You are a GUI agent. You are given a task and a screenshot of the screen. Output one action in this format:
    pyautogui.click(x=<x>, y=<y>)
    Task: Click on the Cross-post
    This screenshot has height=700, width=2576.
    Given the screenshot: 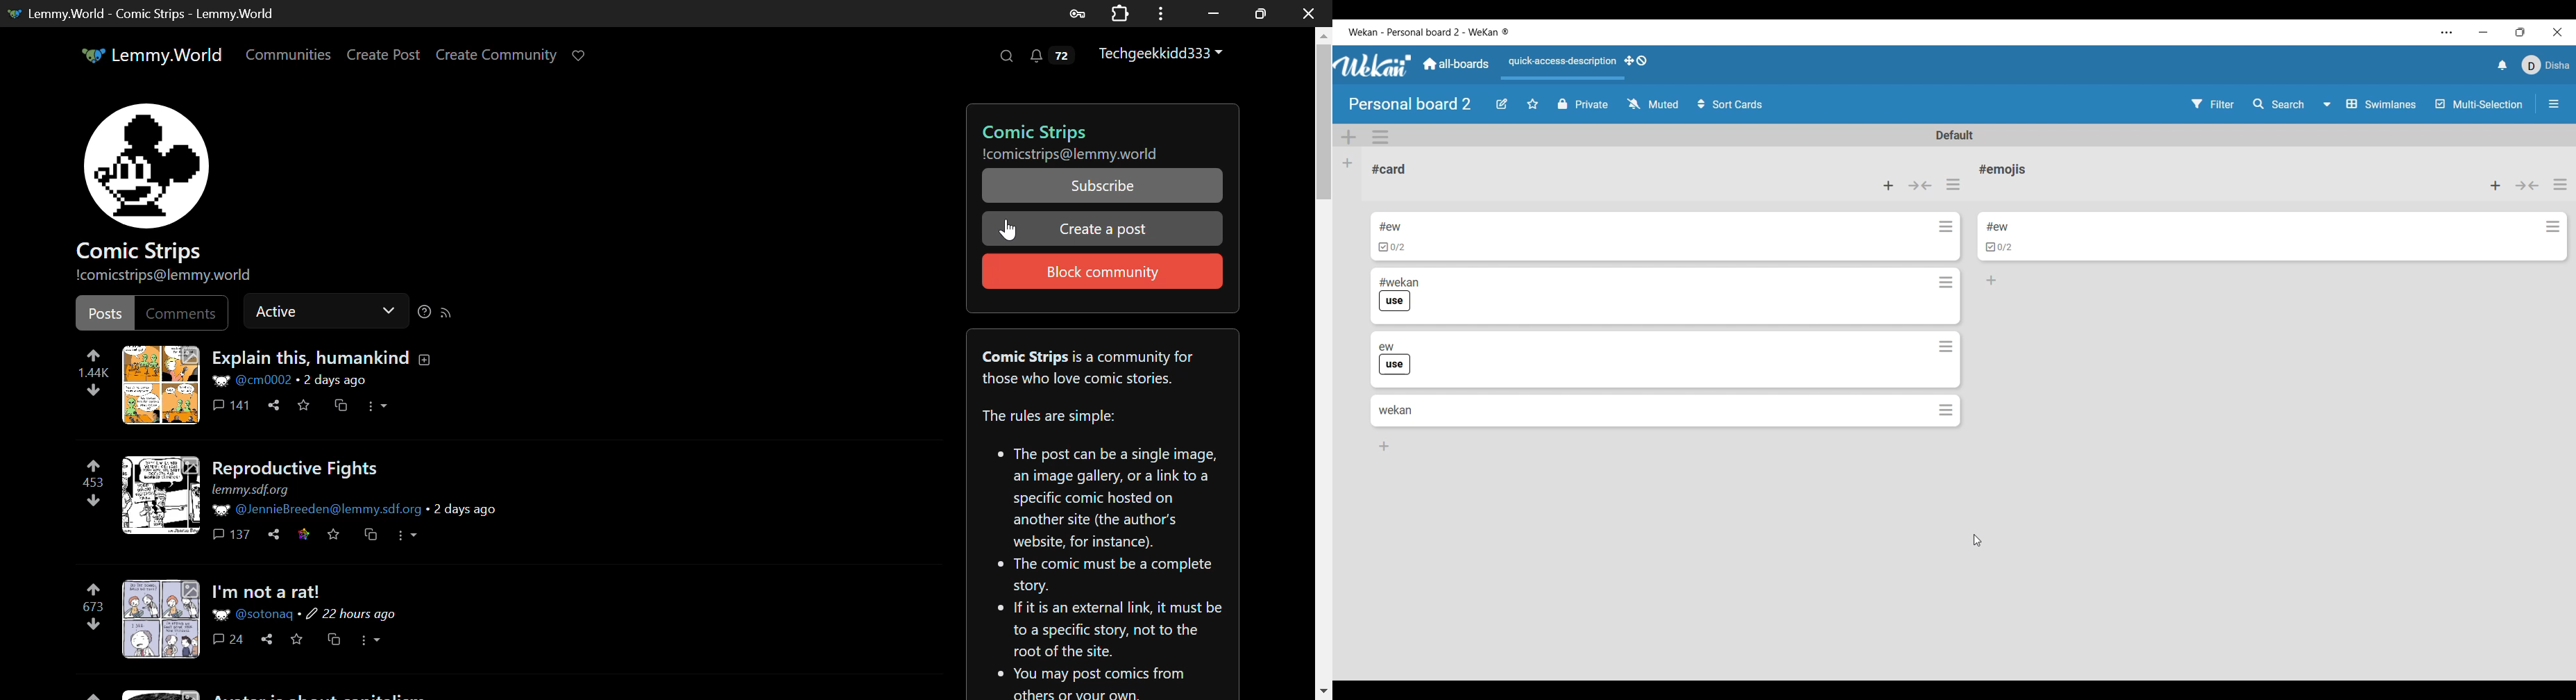 What is the action you would take?
    pyautogui.click(x=334, y=638)
    